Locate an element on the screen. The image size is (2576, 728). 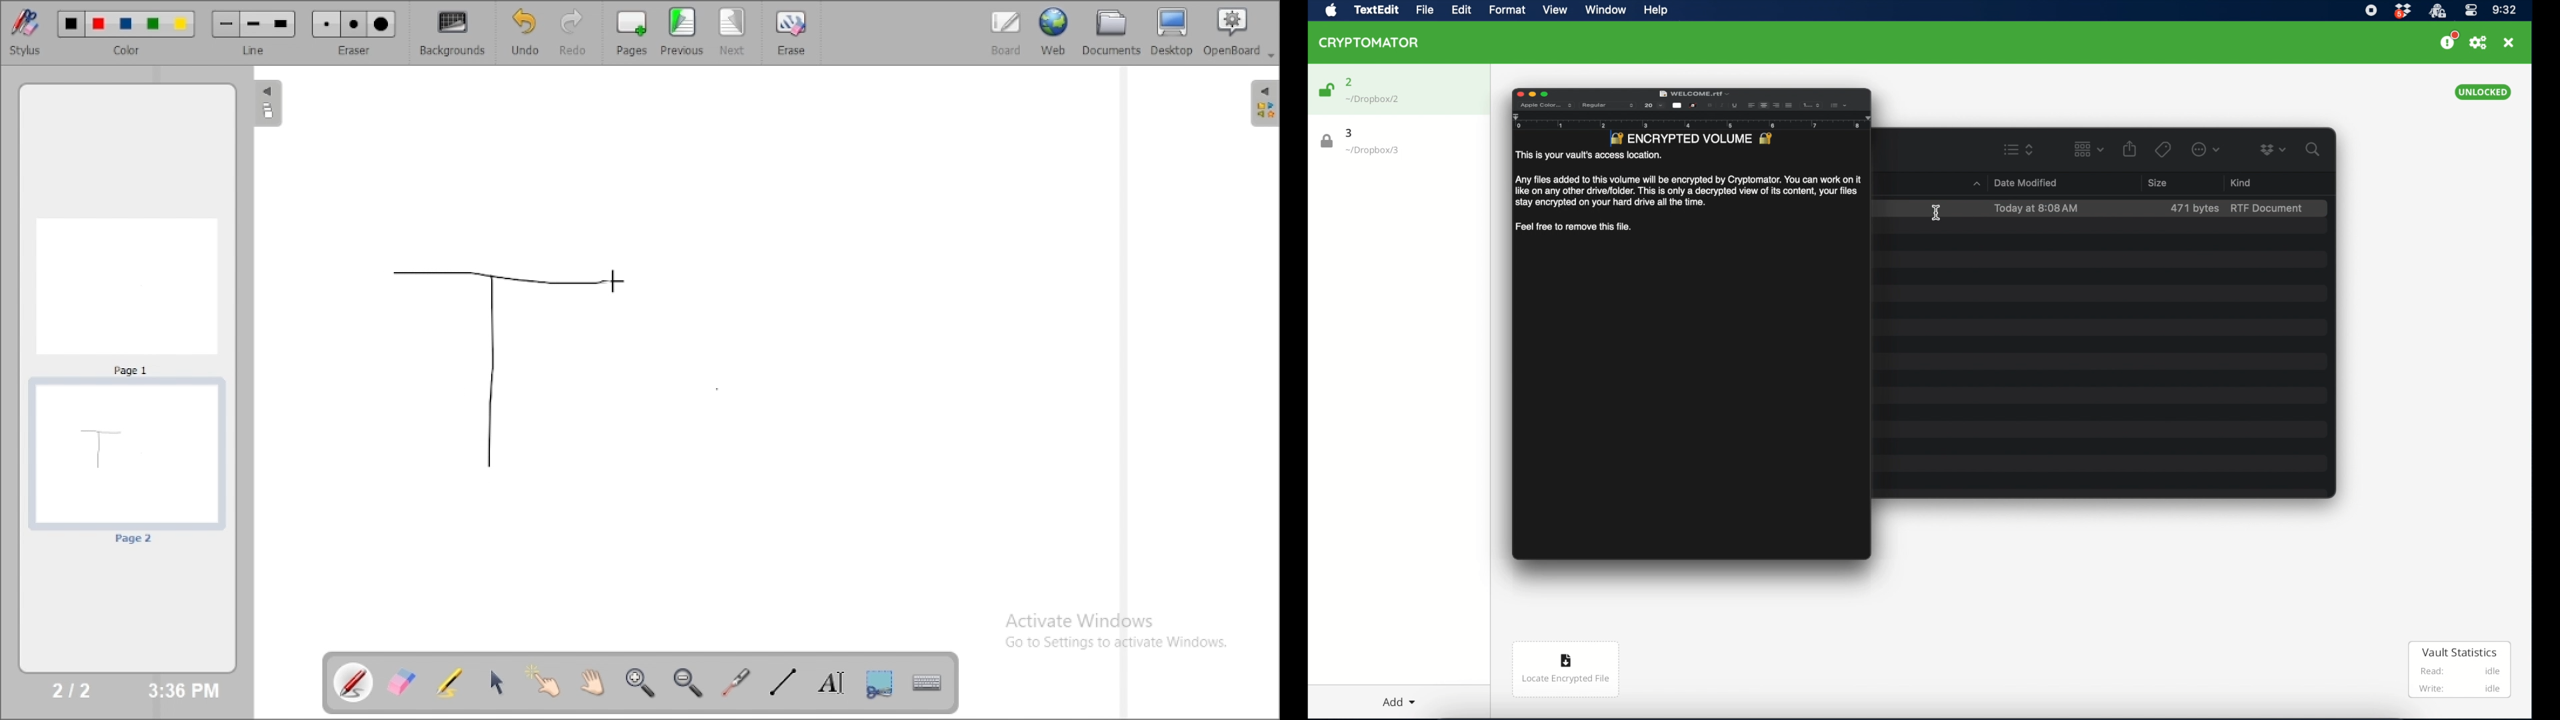
erase is located at coordinates (790, 32).